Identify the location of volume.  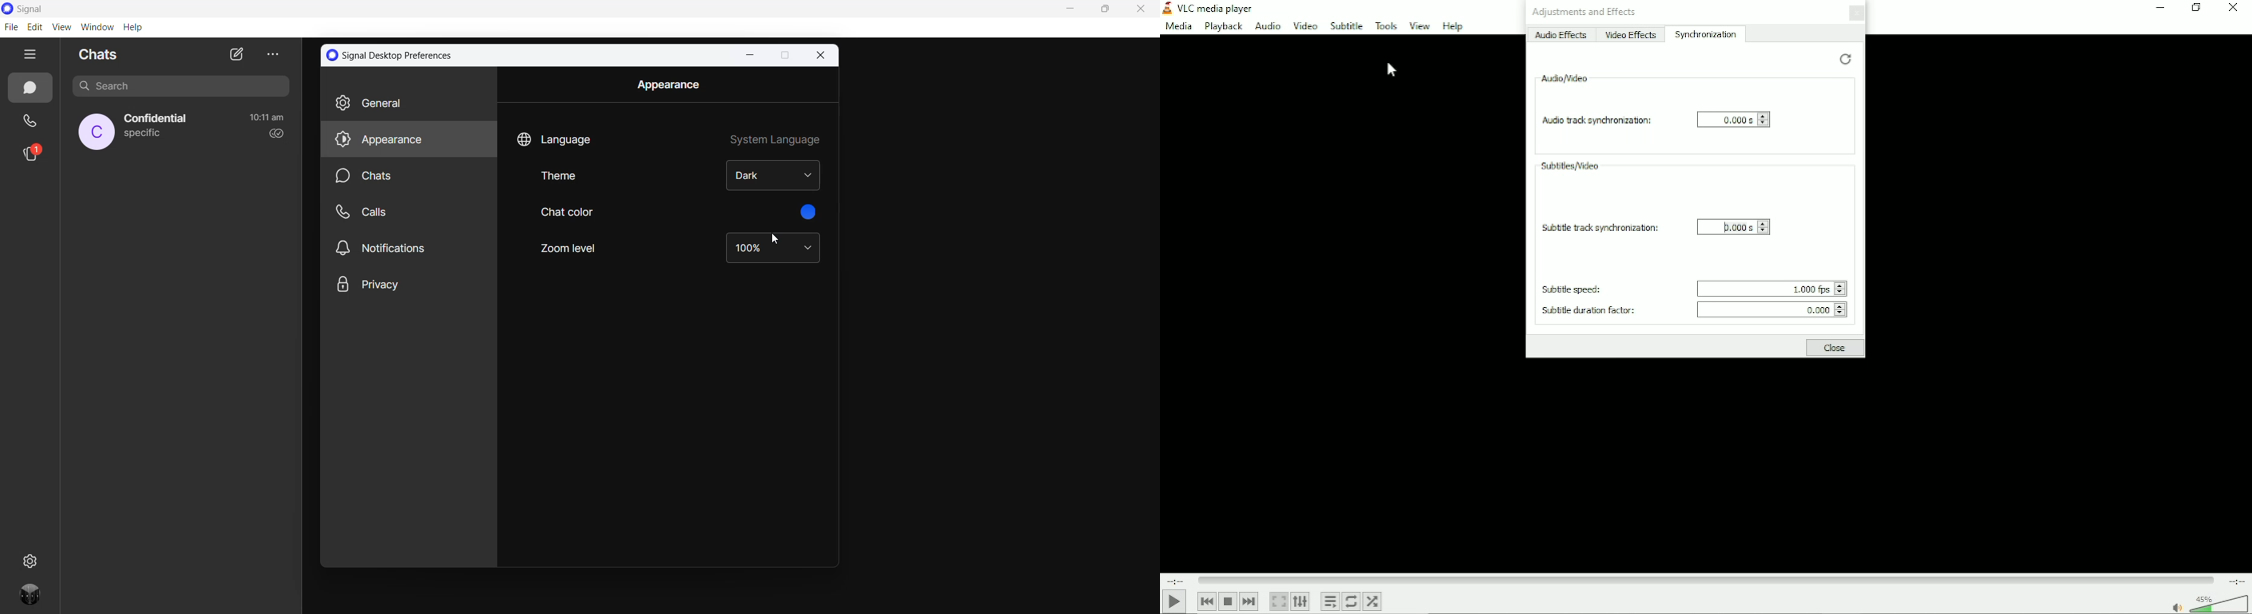
(2208, 604).